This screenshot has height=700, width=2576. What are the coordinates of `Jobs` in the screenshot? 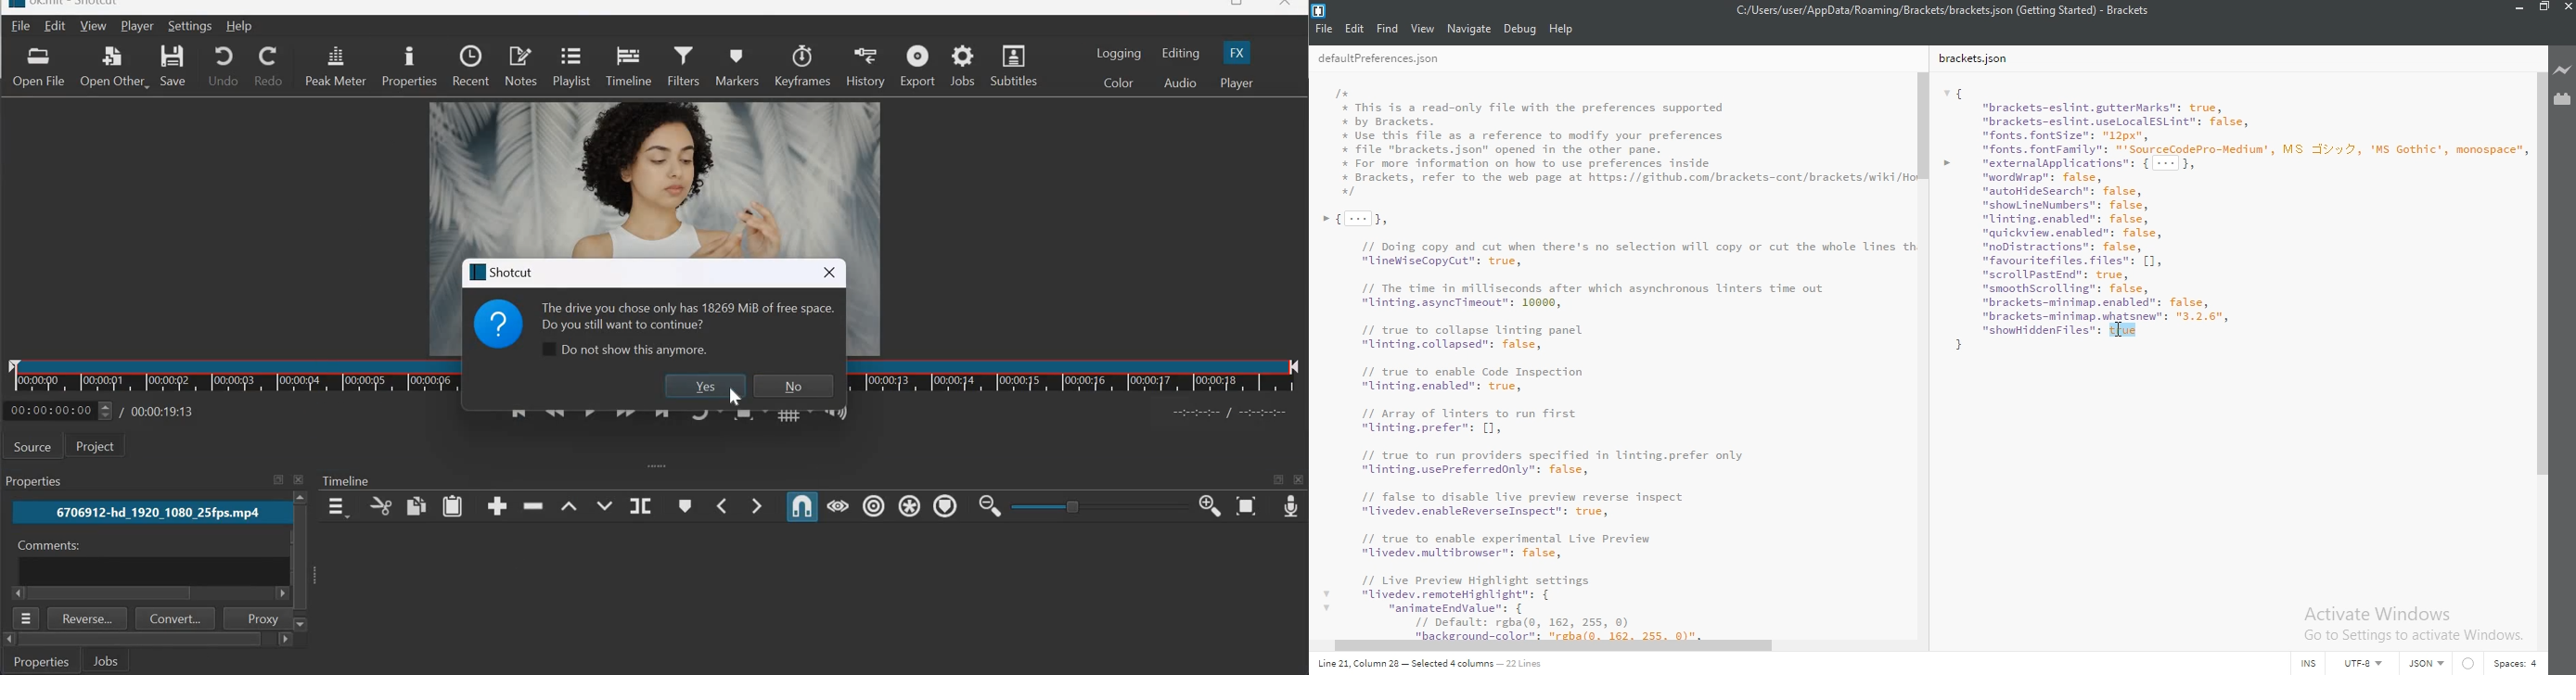 It's located at (963, 66).